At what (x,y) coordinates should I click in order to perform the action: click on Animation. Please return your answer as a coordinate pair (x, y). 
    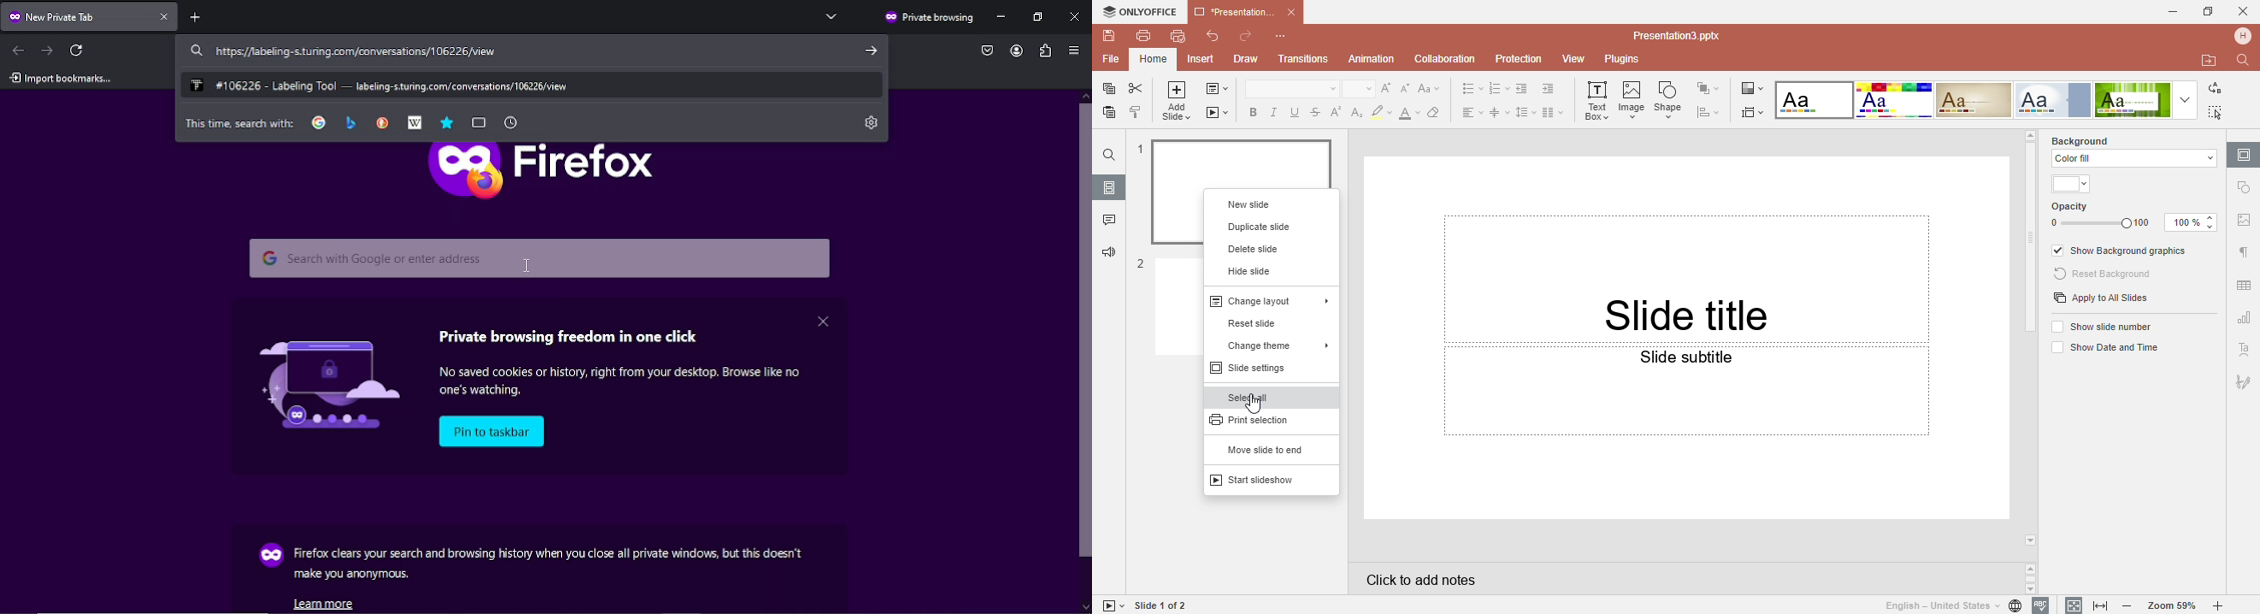
    Looking at the image, I should click on (1371, 58).